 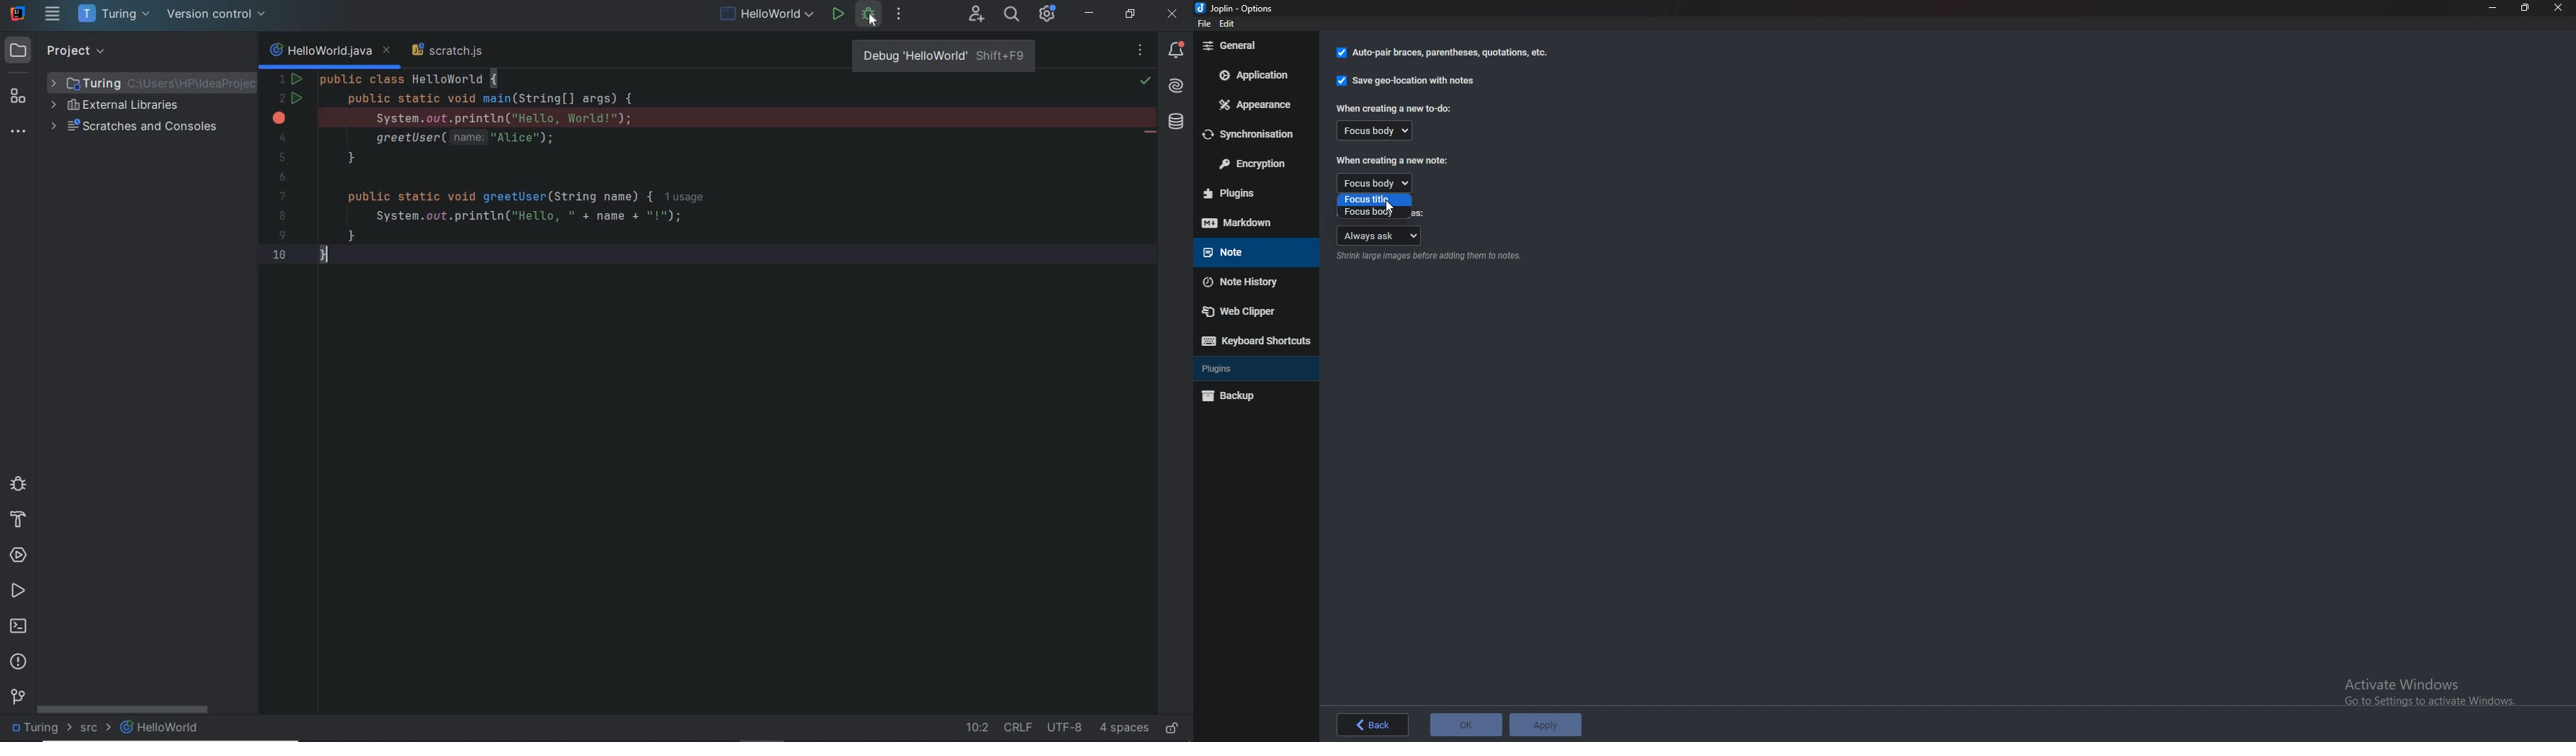 I want to click on version control, so click(x=218, y=16).